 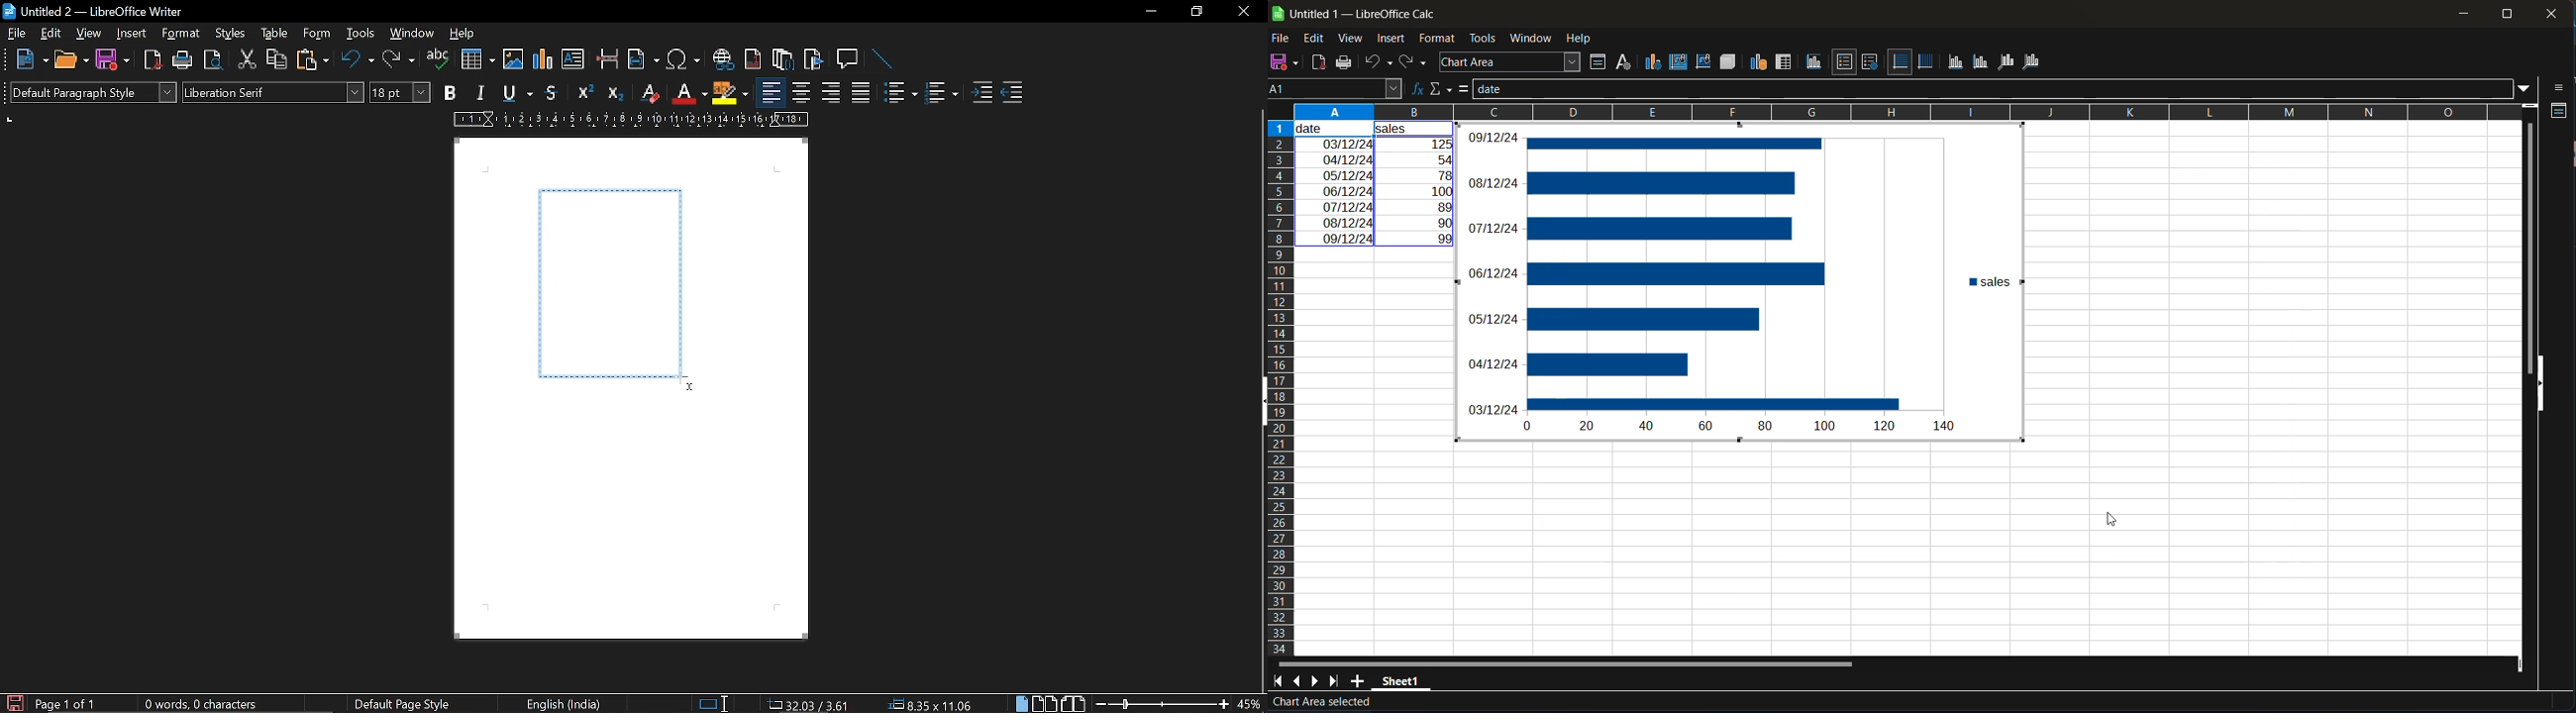 I want to click on minimize, so click(x=2463, y=14).